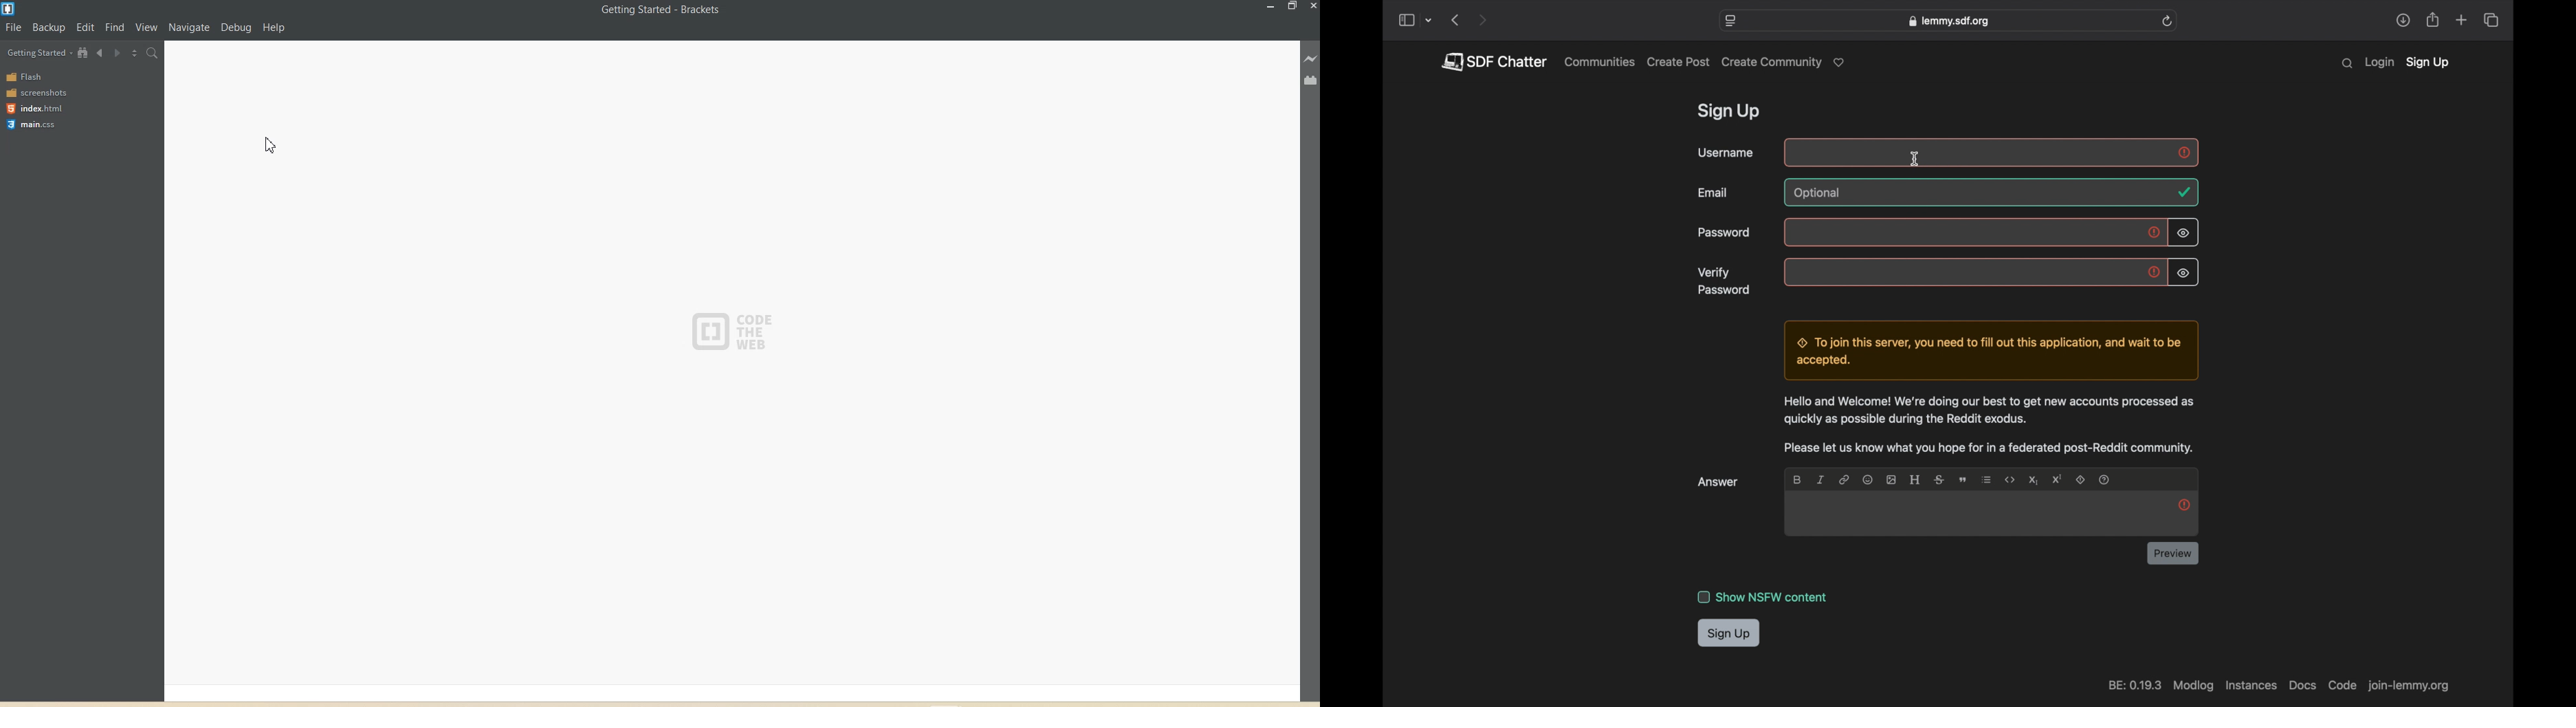  I want to click on exclamation mark, so click(2184, 153).